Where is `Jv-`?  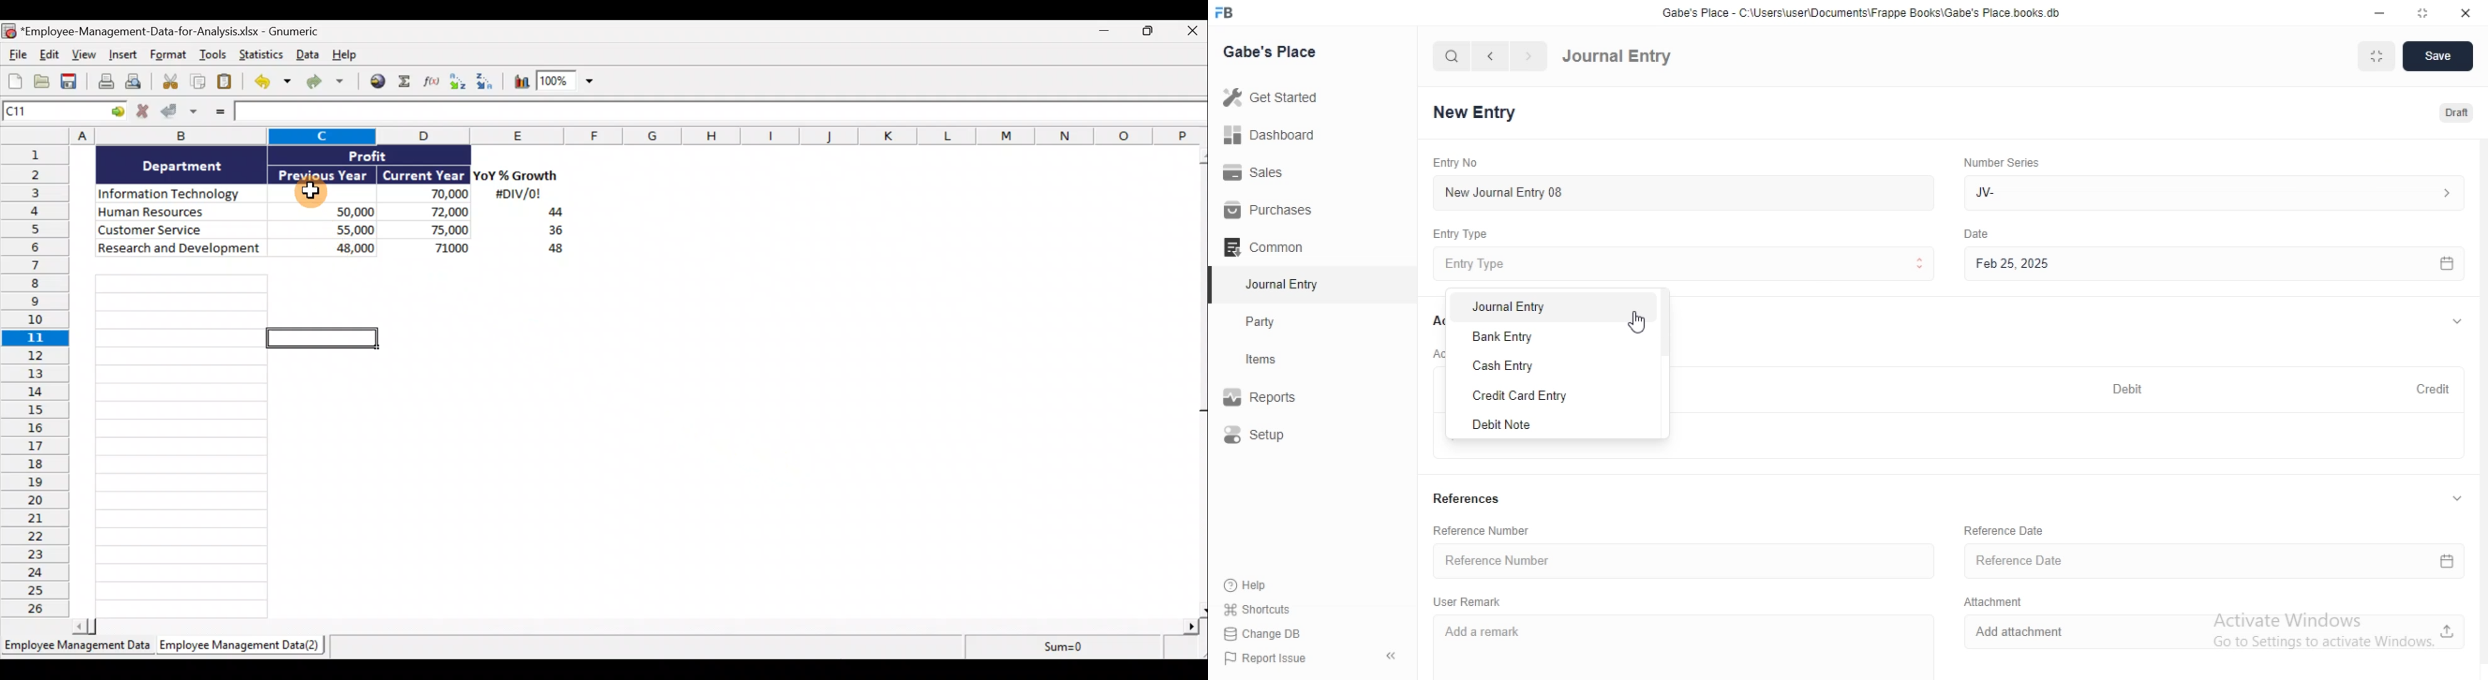 Jv- is located at coordinates (2218, 191).